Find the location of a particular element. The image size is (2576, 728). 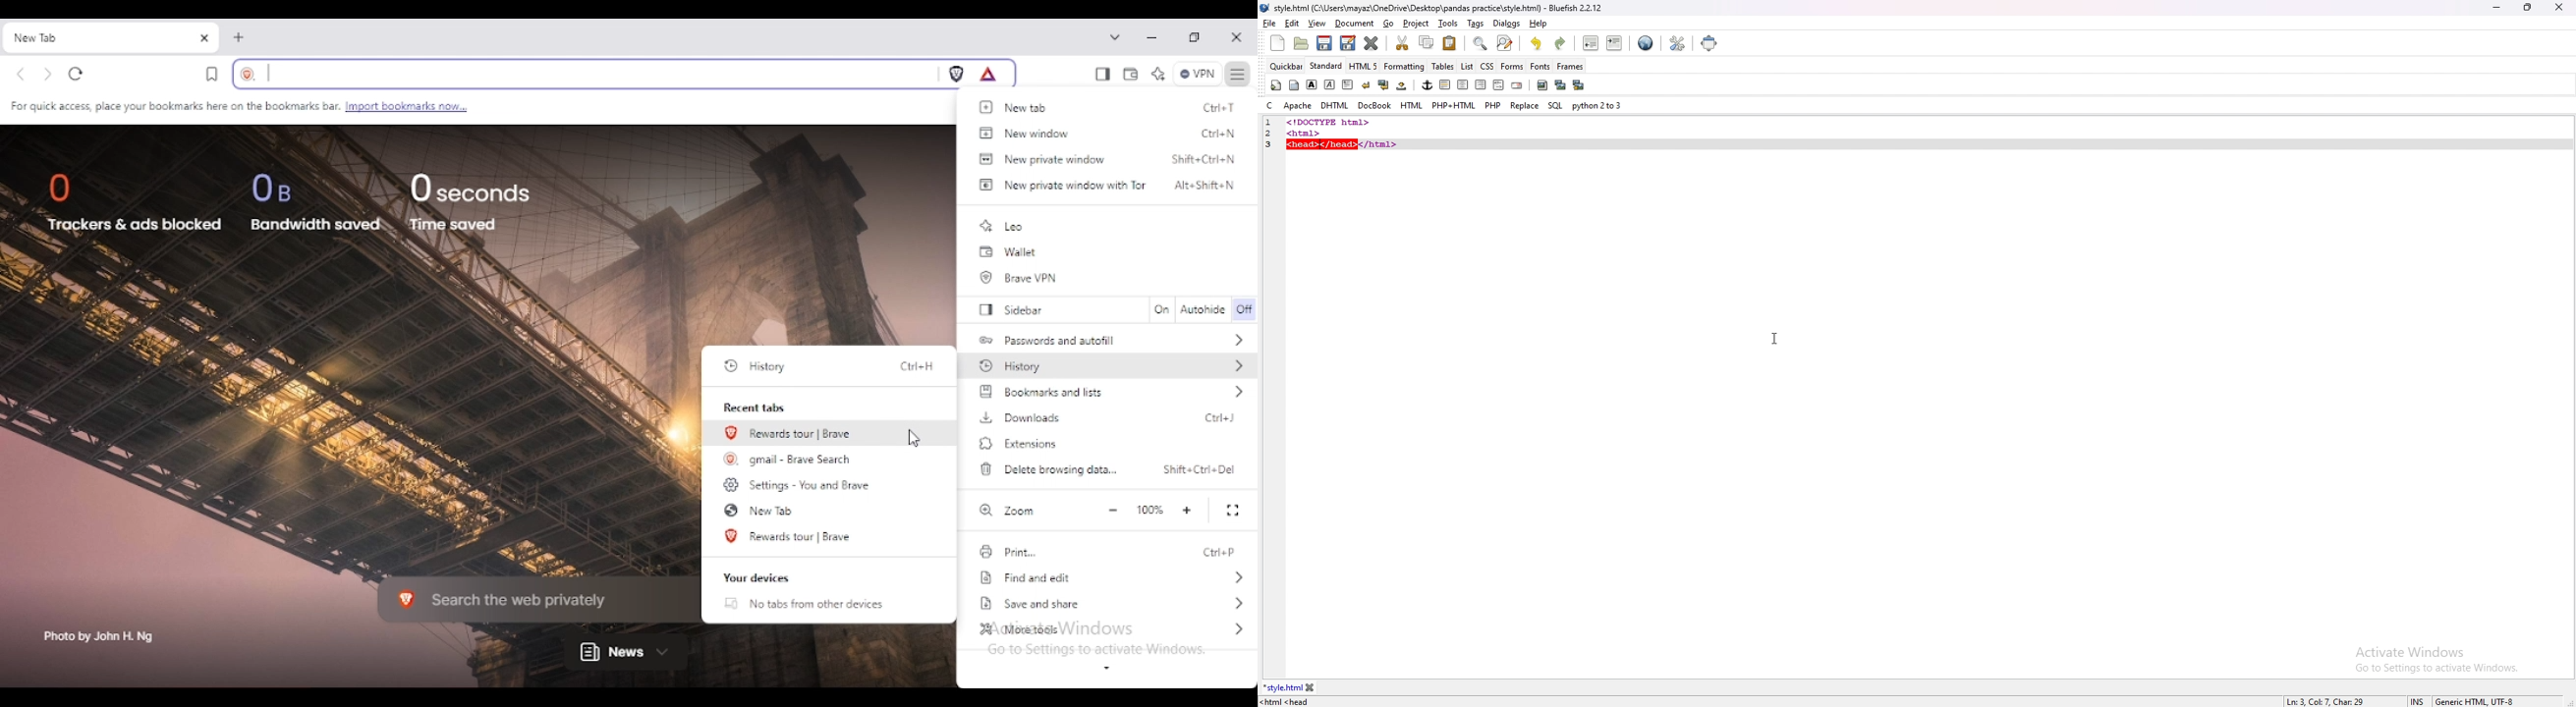

make text larger is located at coordinates (1188, 511).